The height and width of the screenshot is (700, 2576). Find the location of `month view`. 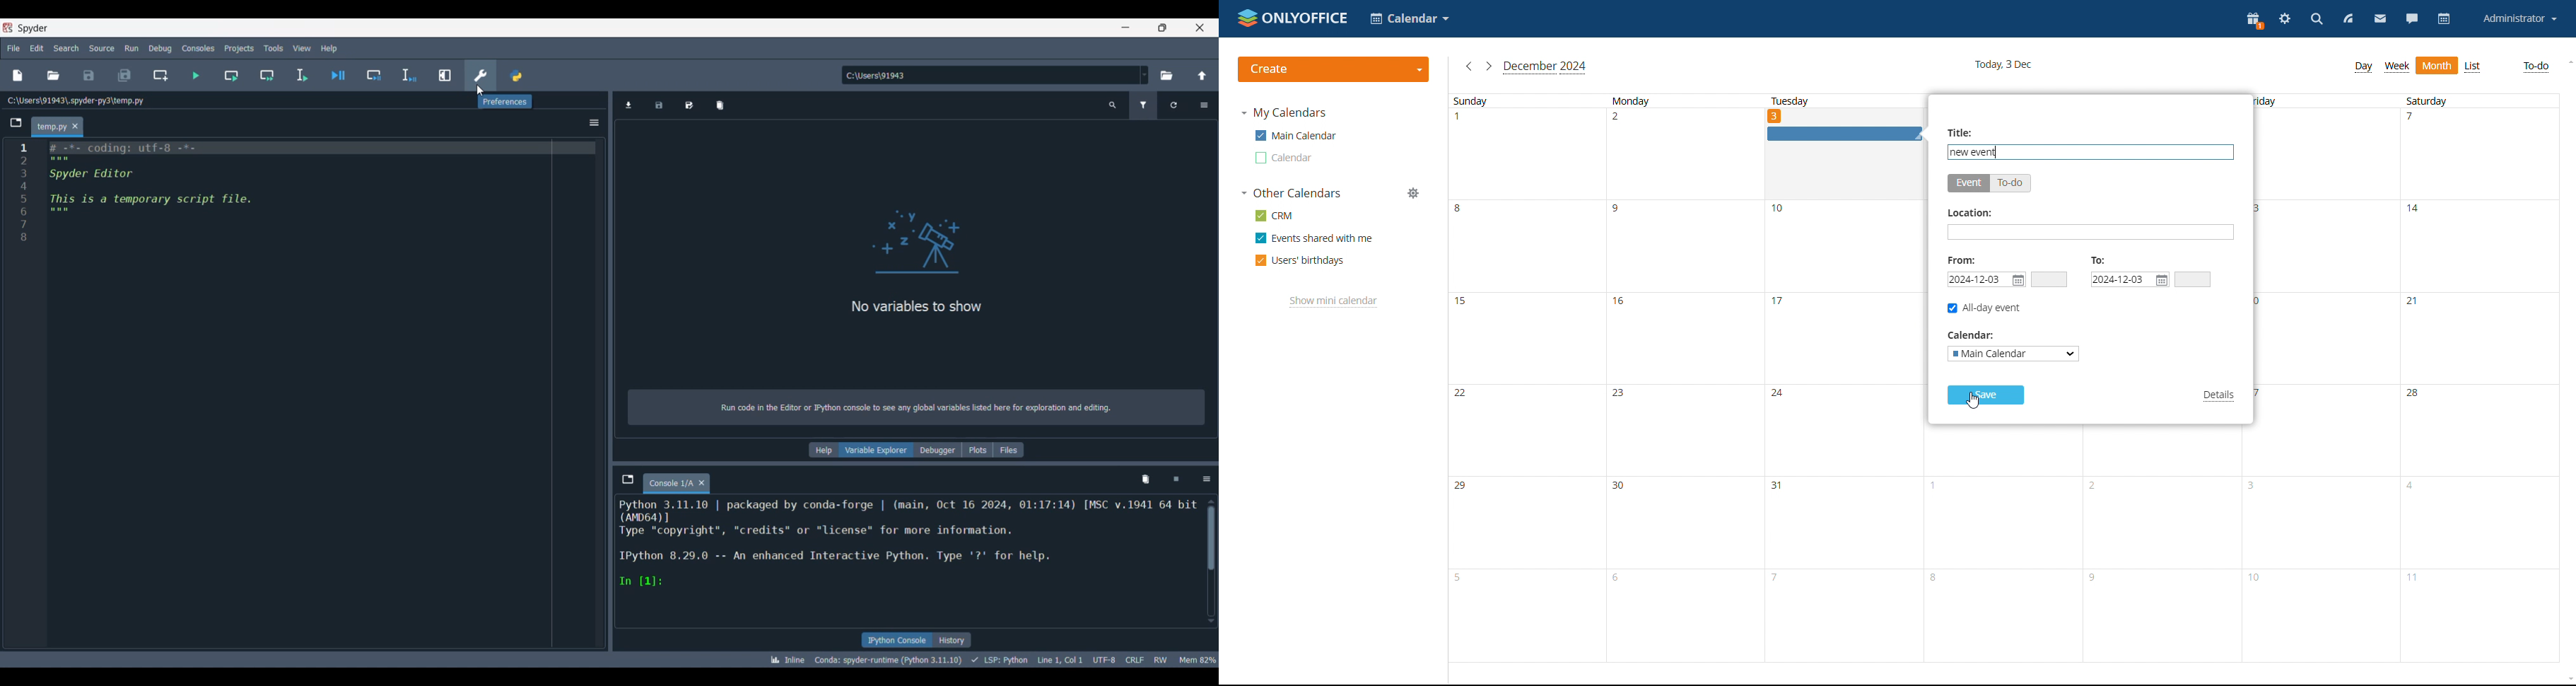

month view is located at coordinates (2437, 66).